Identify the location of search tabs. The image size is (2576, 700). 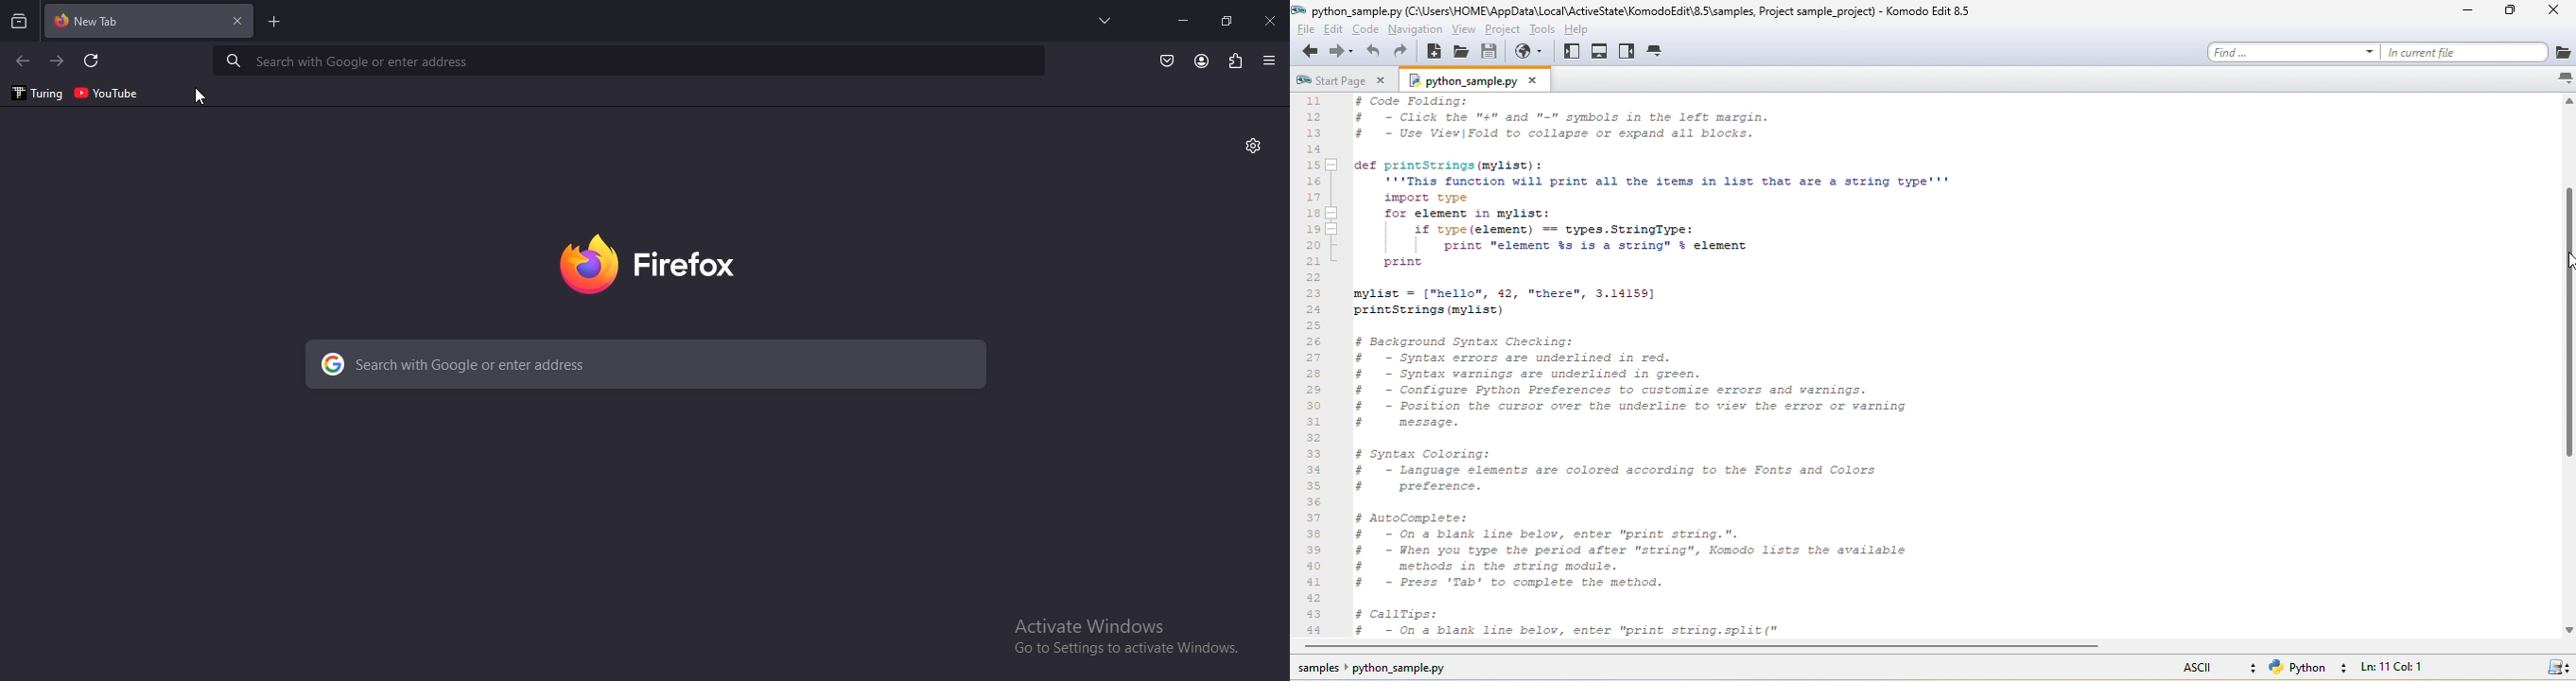
(1106, 20).